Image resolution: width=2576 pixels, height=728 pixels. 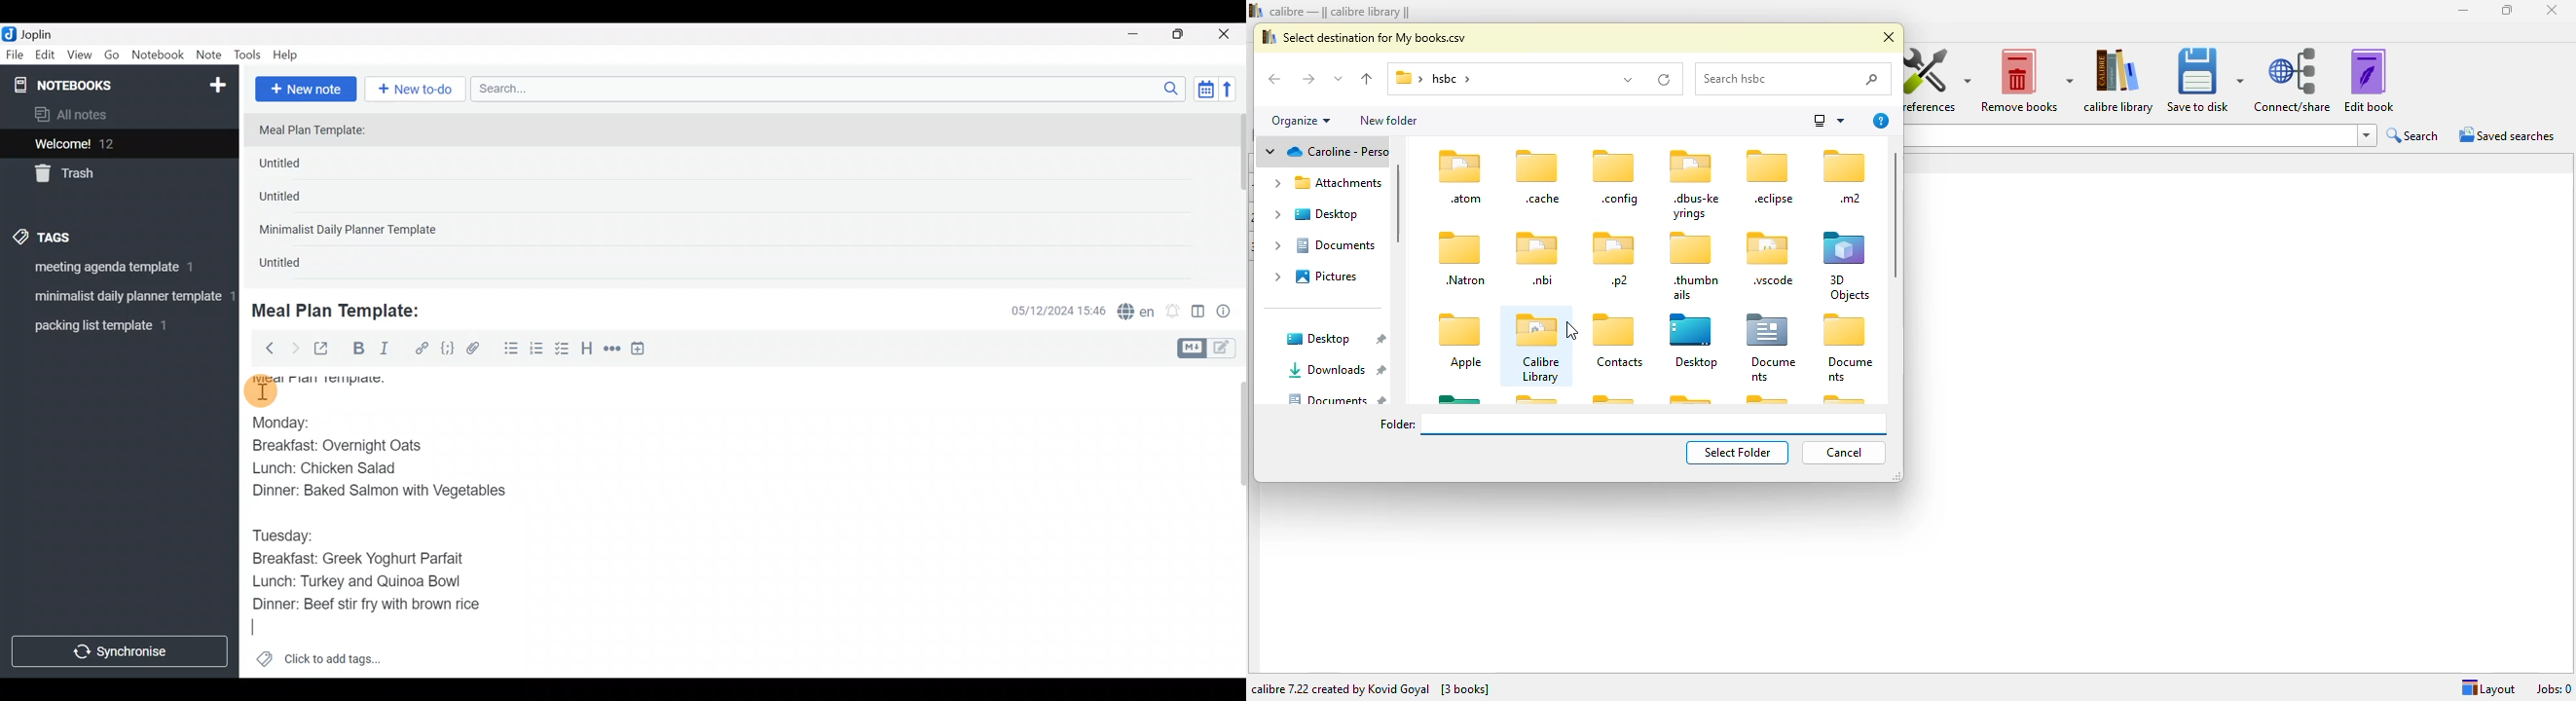 I want to click on new folder, so click(x=1390, y=119).